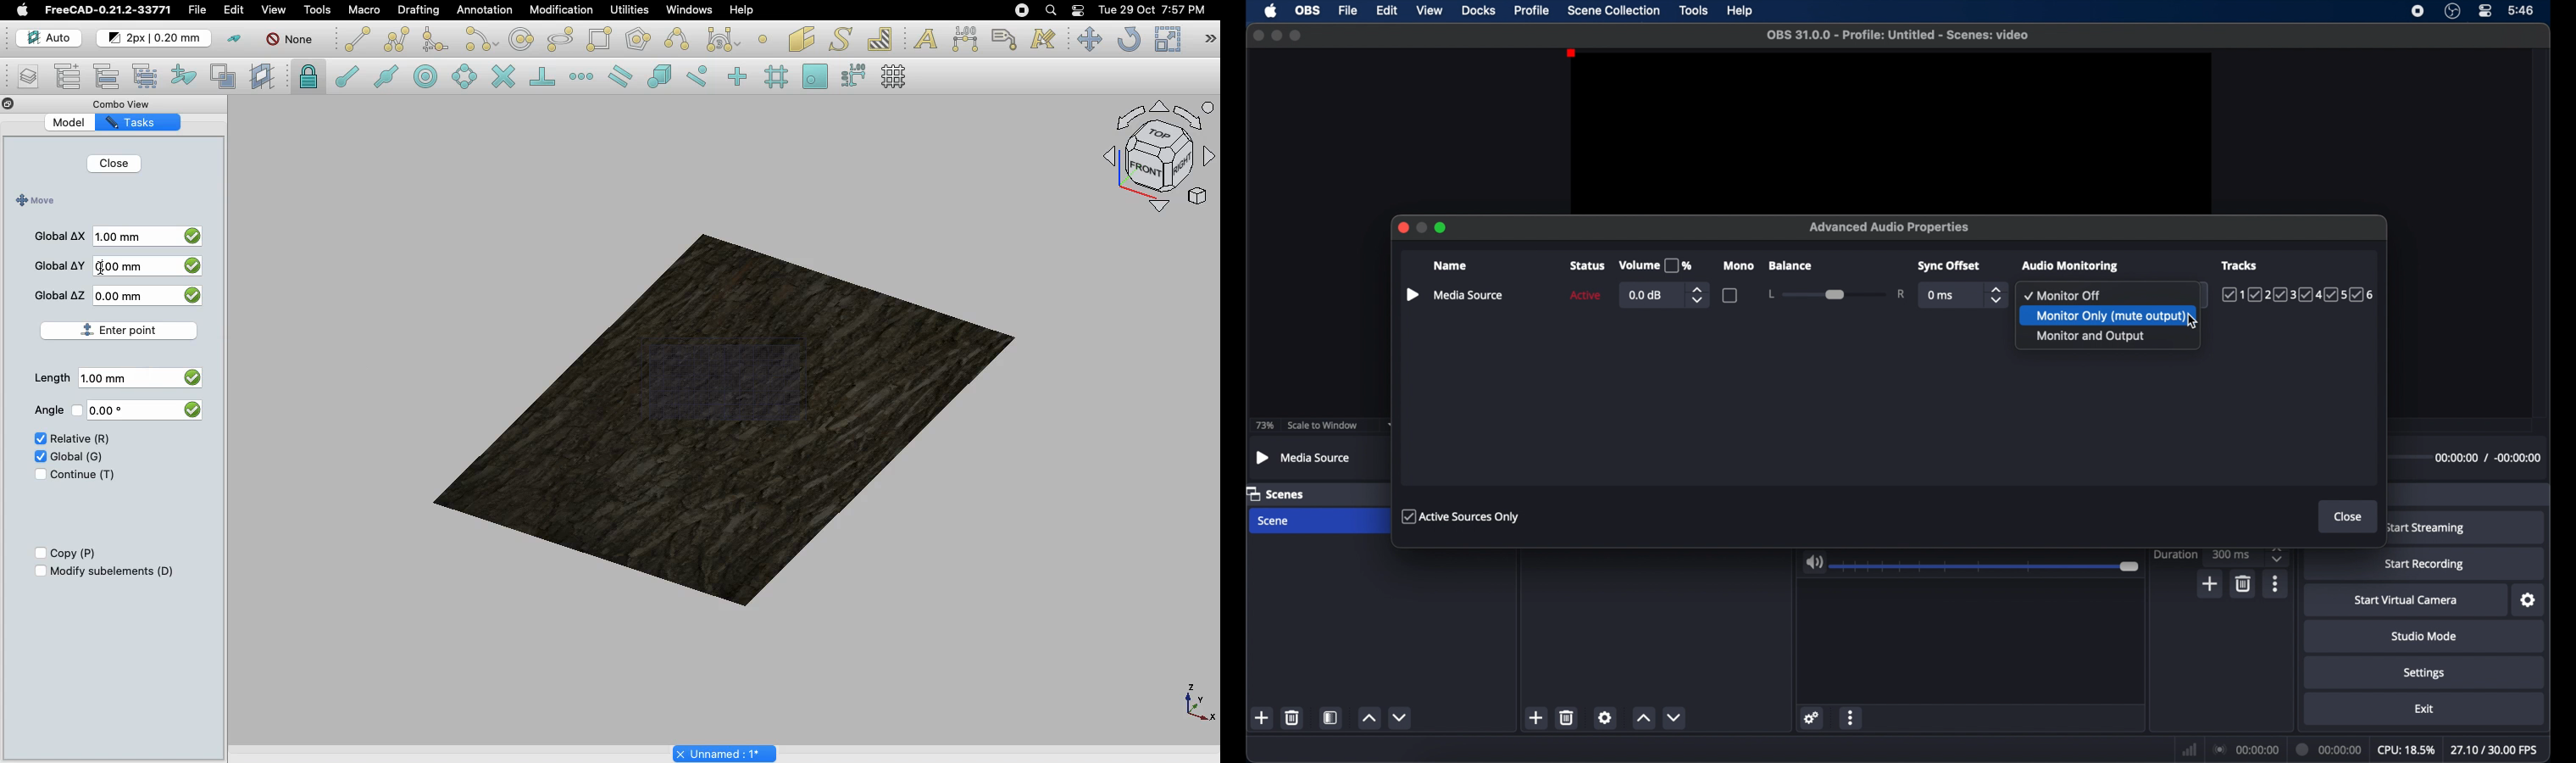  Describe the element at coordinates (191, 376) in the screenshot. I see `checkbox` at that location.